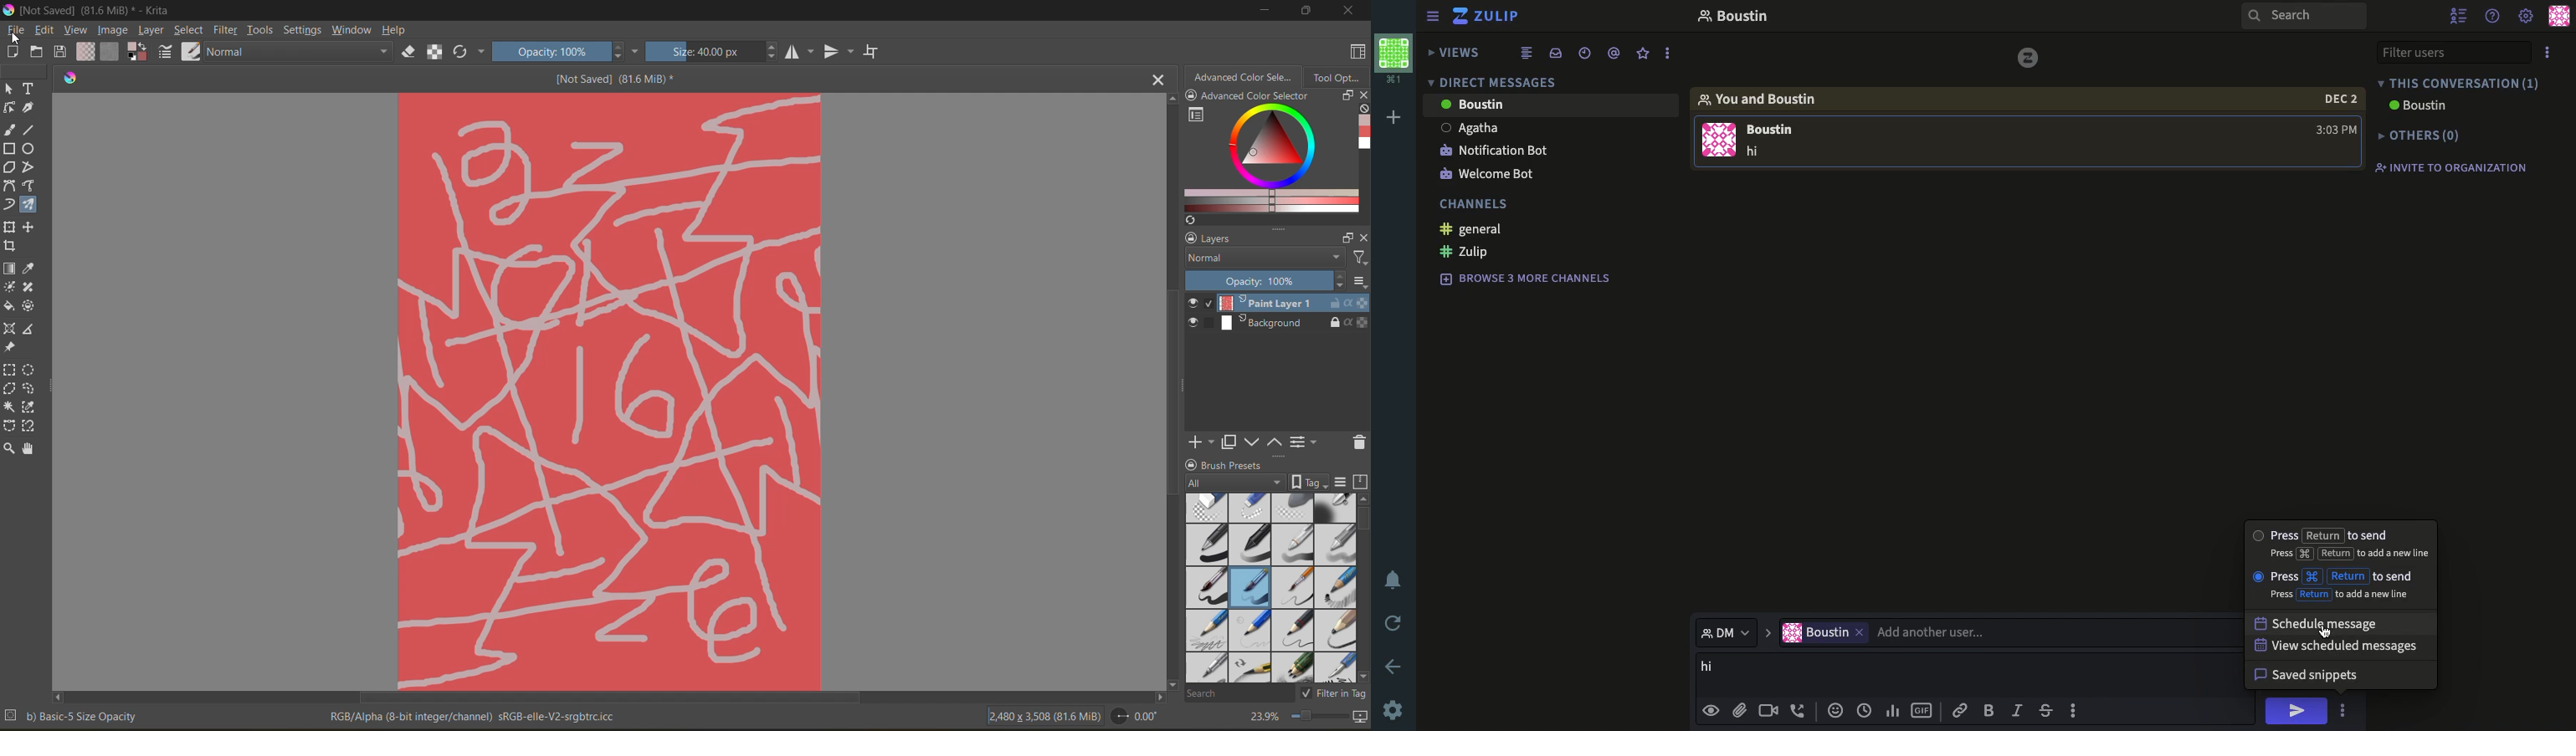  Describe the element at coordinates (1279, 324) in the screenshot. I see `layer` at that location.